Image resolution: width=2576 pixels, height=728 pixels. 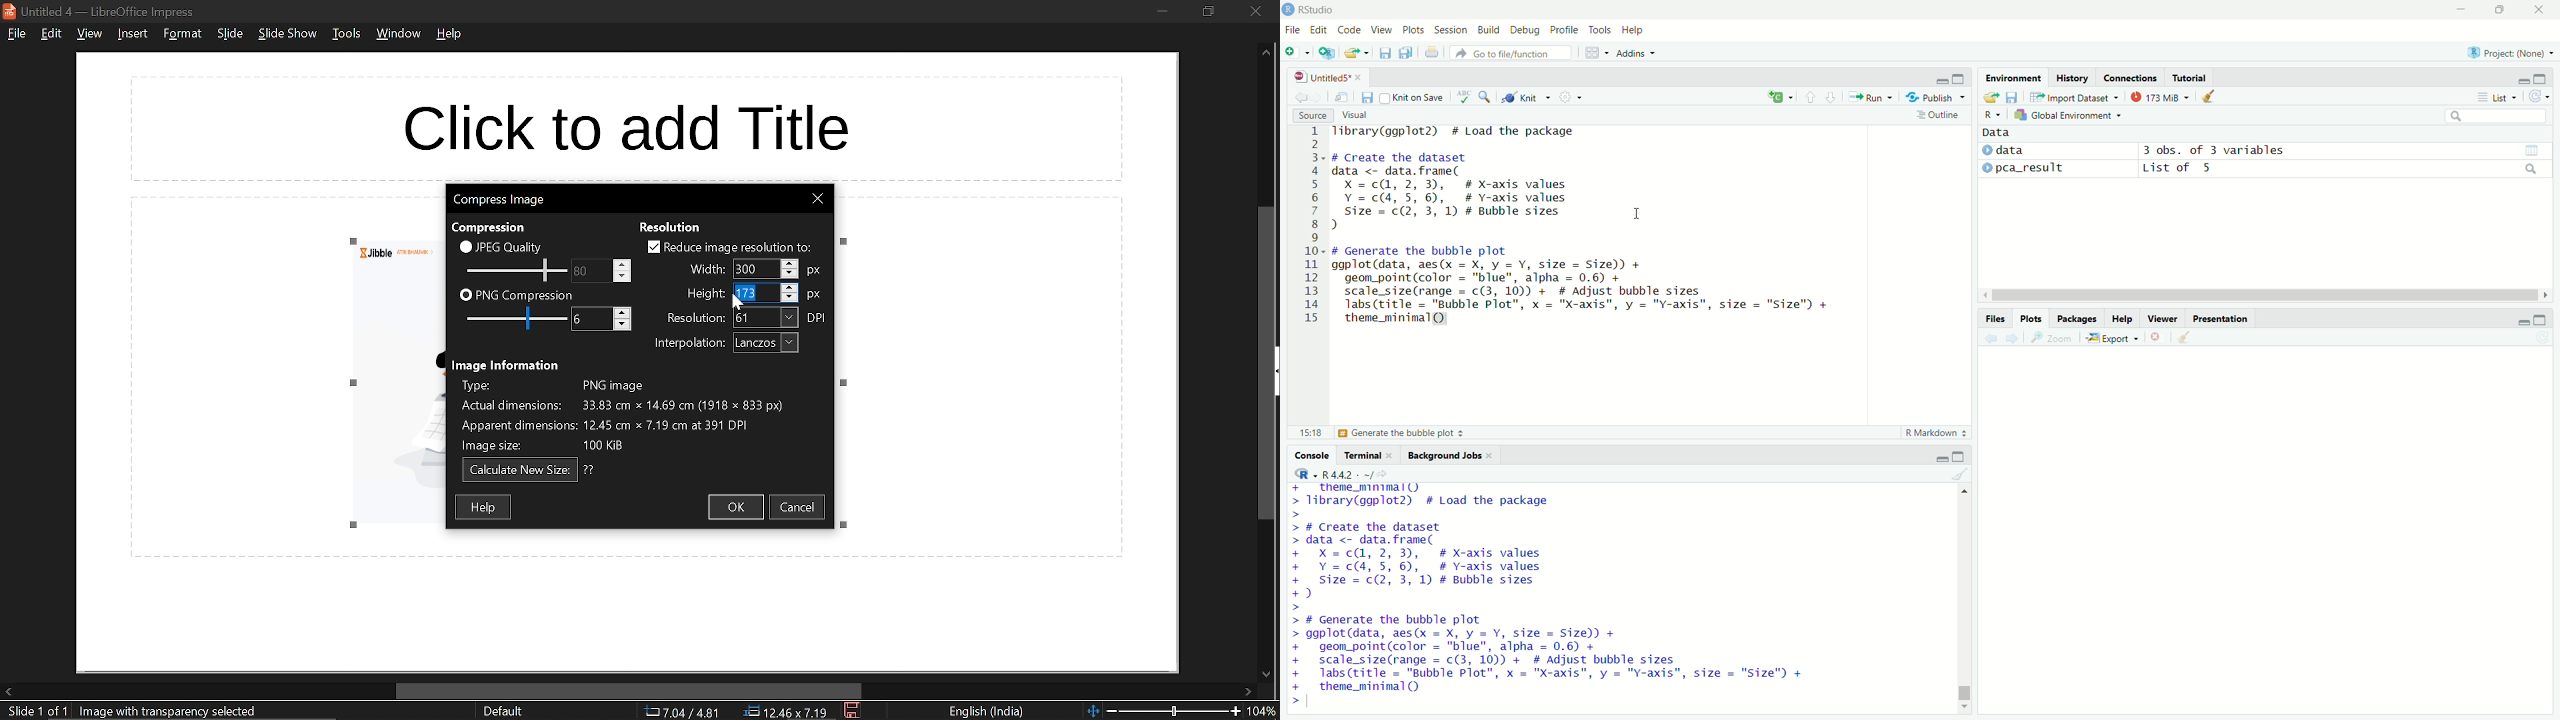 I want to click on Selected, so click(x=749, y=269).